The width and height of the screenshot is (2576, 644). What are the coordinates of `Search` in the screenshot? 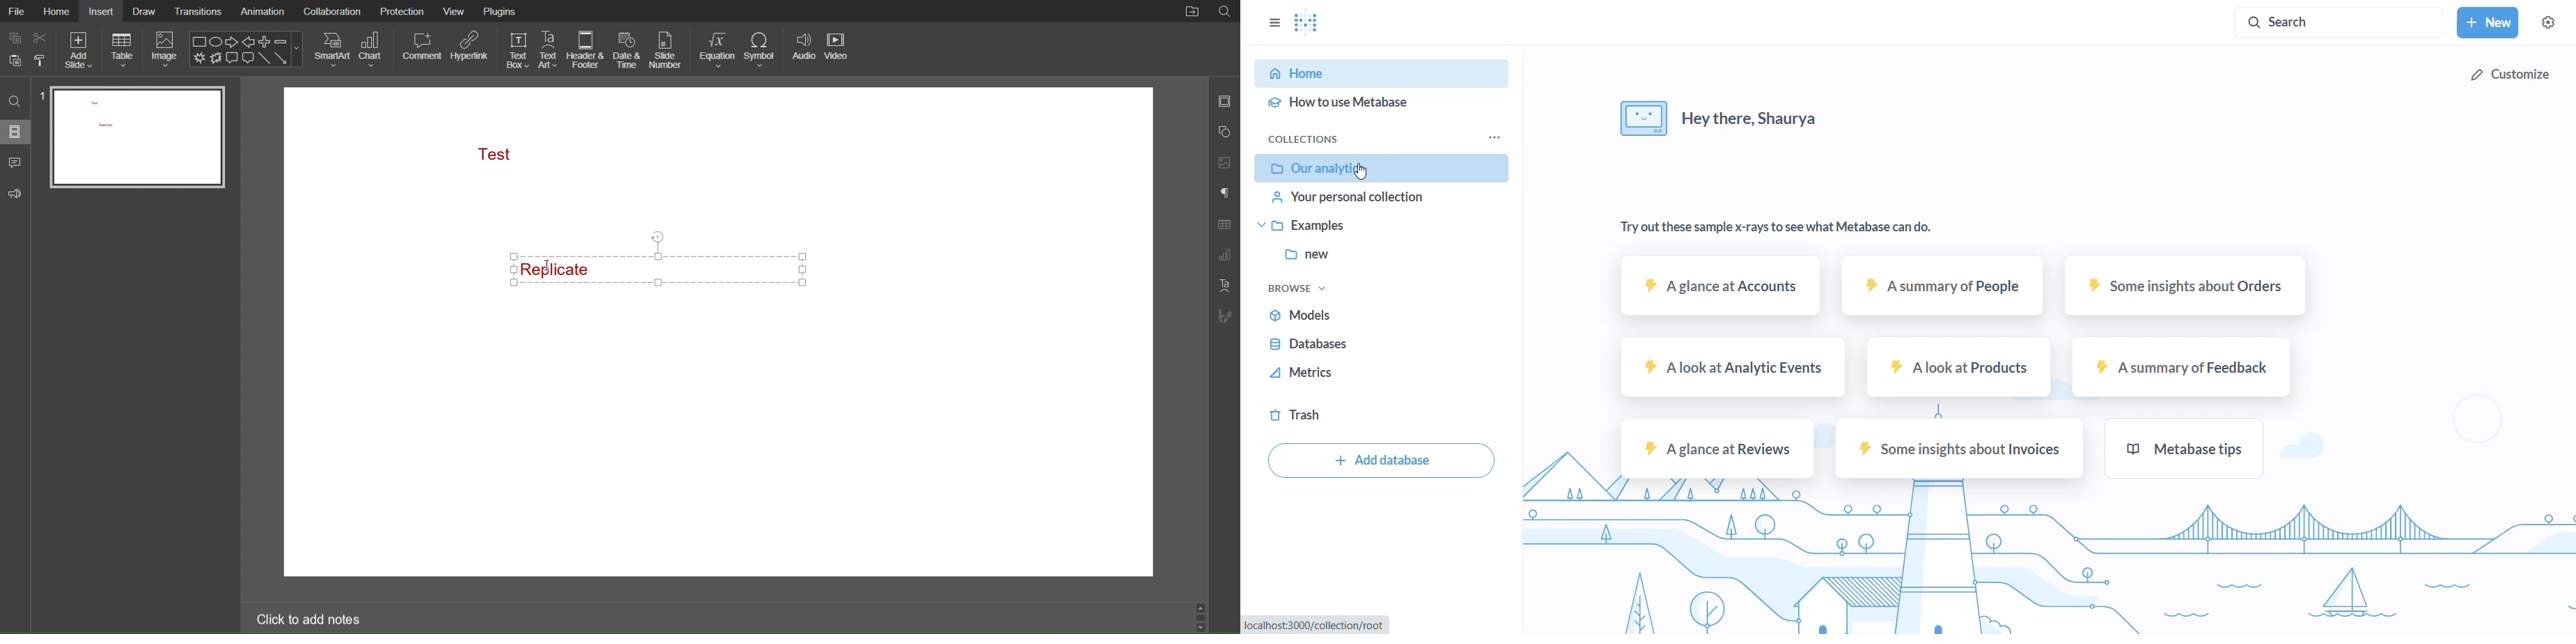 It's located at (1226, 10).